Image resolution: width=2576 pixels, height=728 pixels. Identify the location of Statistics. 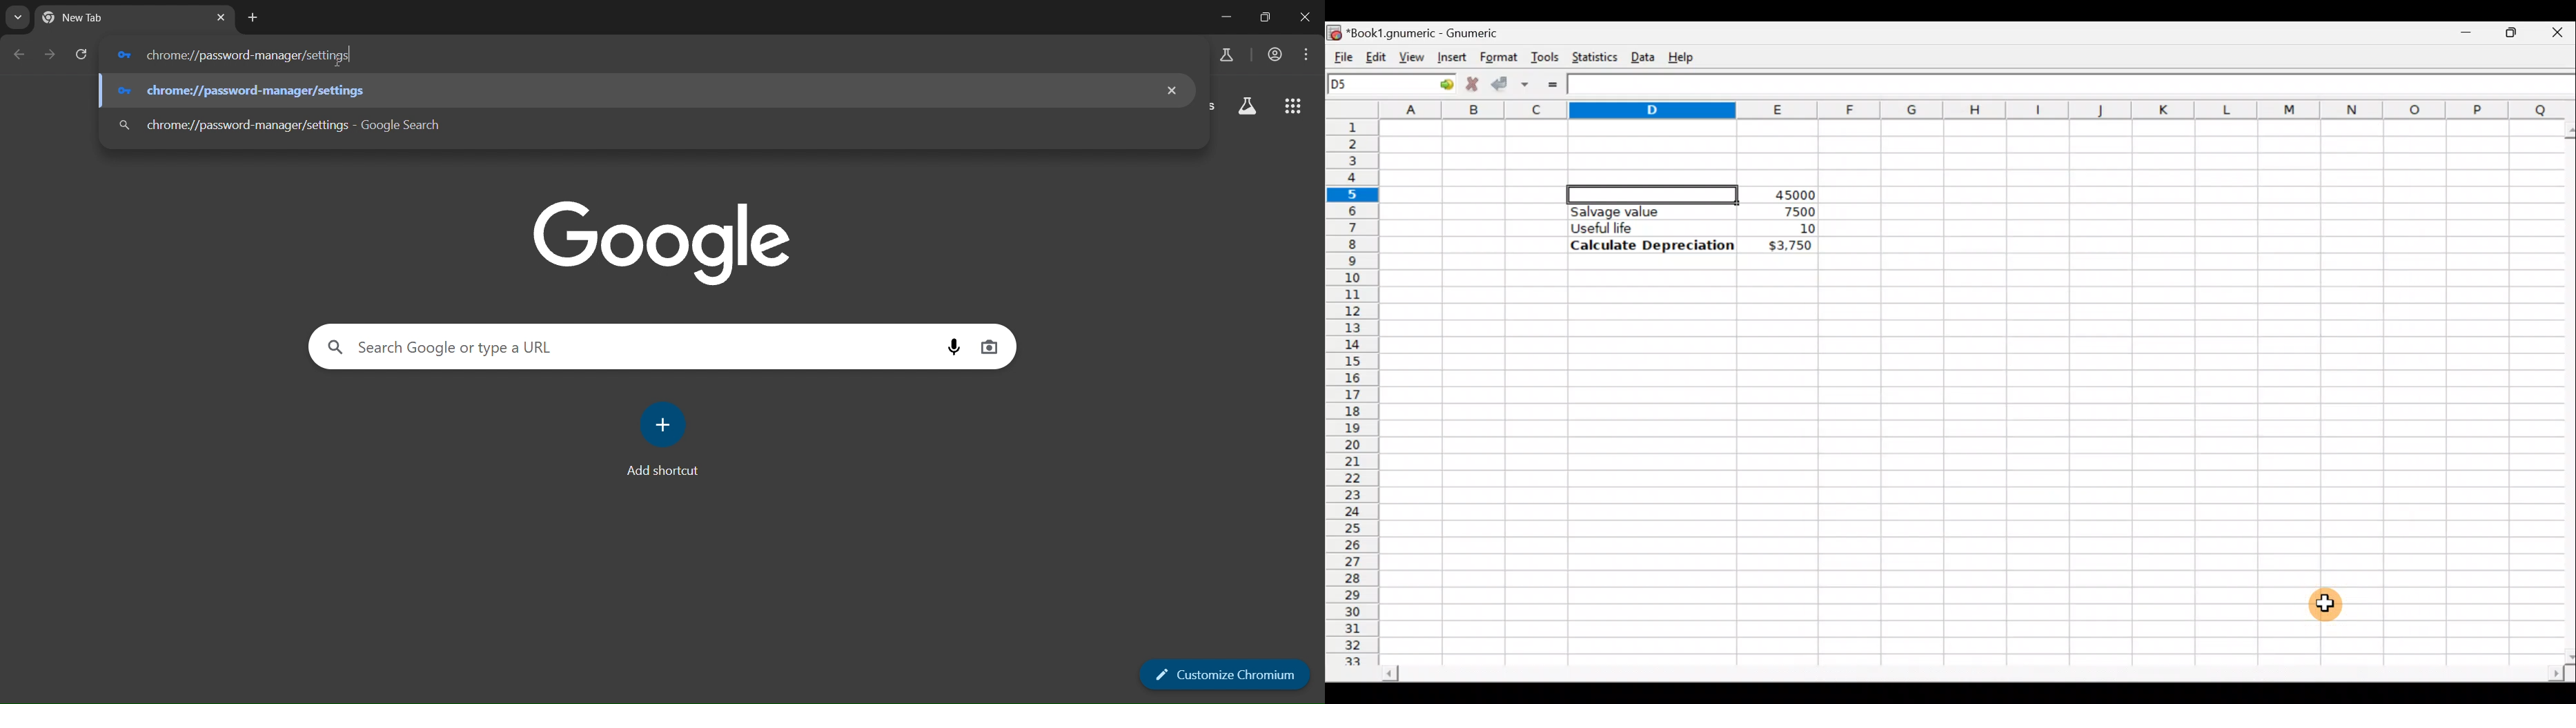
(1591, 56).